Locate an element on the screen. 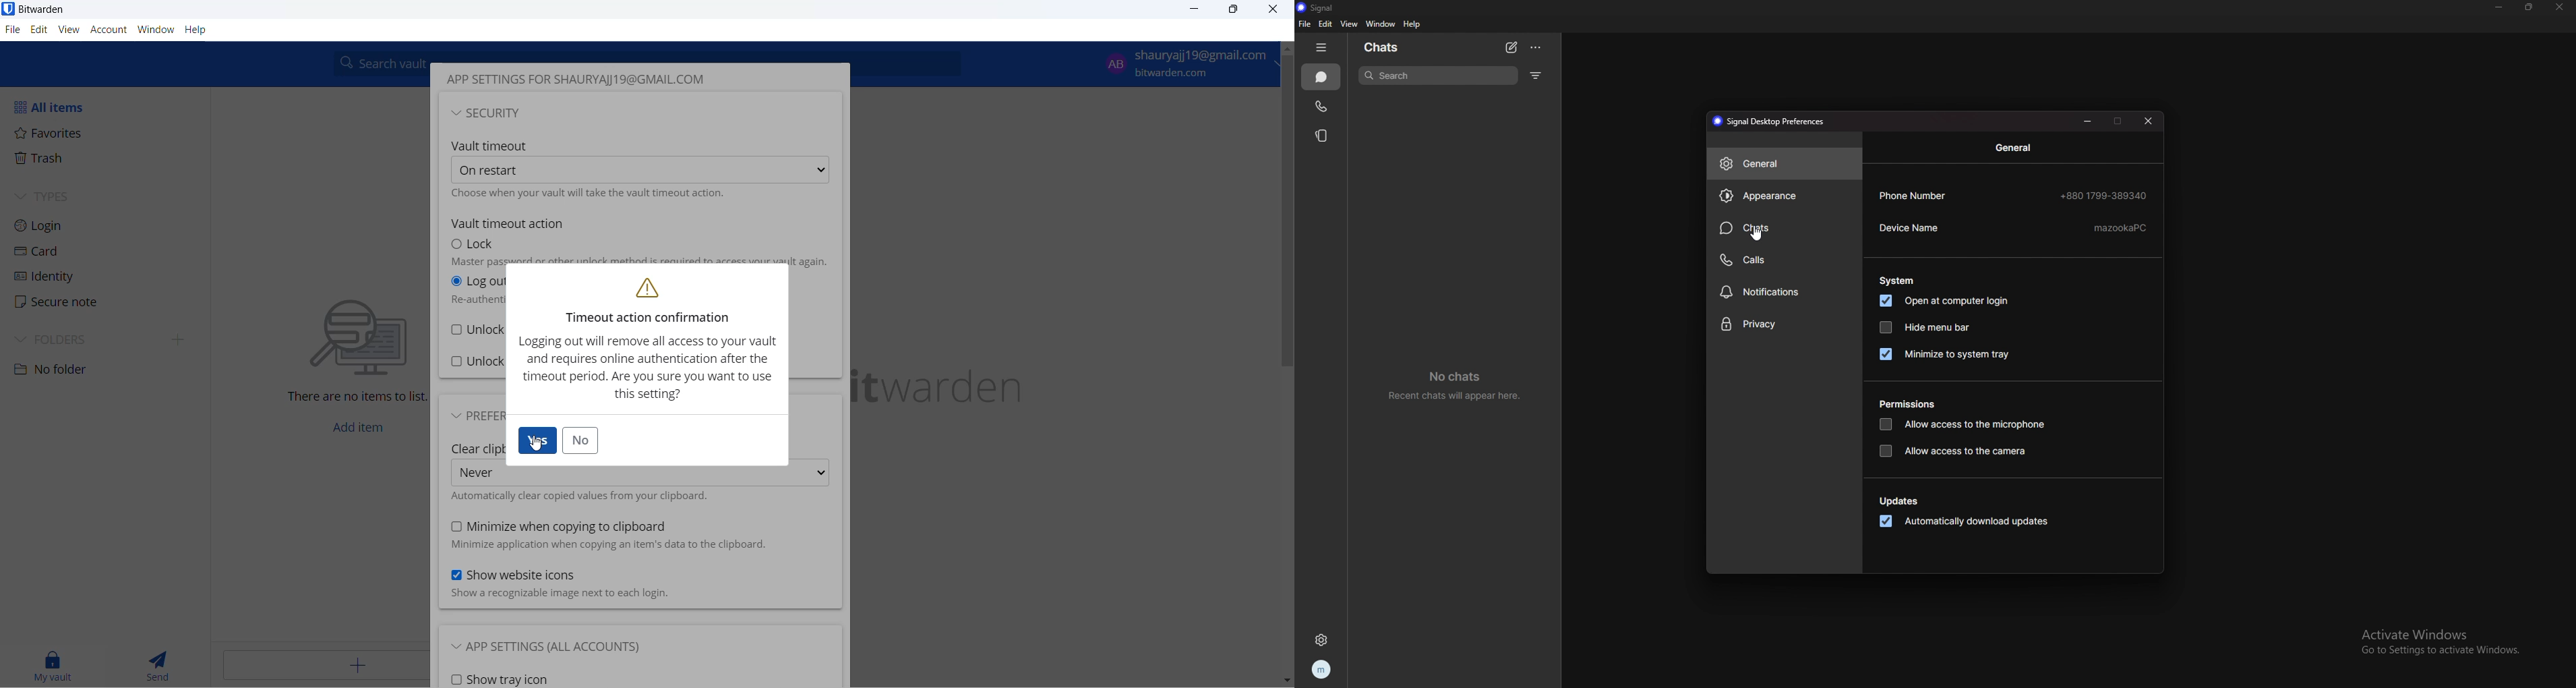 The image size is (2576, 700). lock options is located at coordinates (479, 245).